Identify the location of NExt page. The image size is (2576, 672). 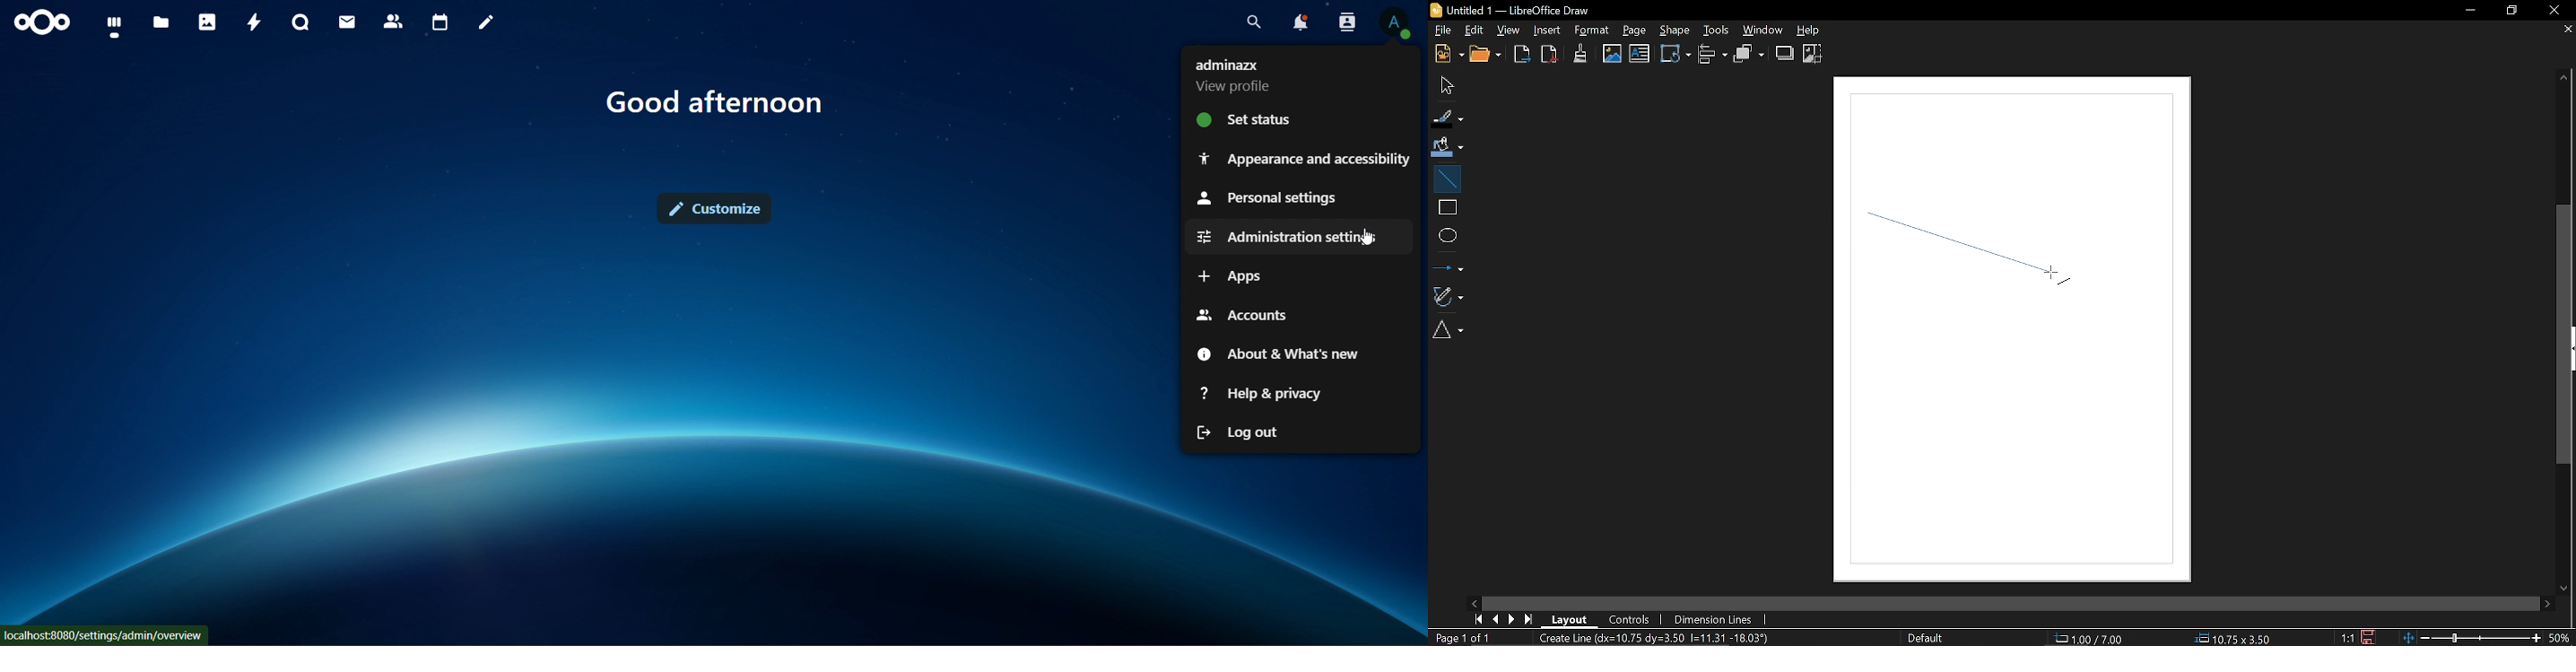
(1513, 619).